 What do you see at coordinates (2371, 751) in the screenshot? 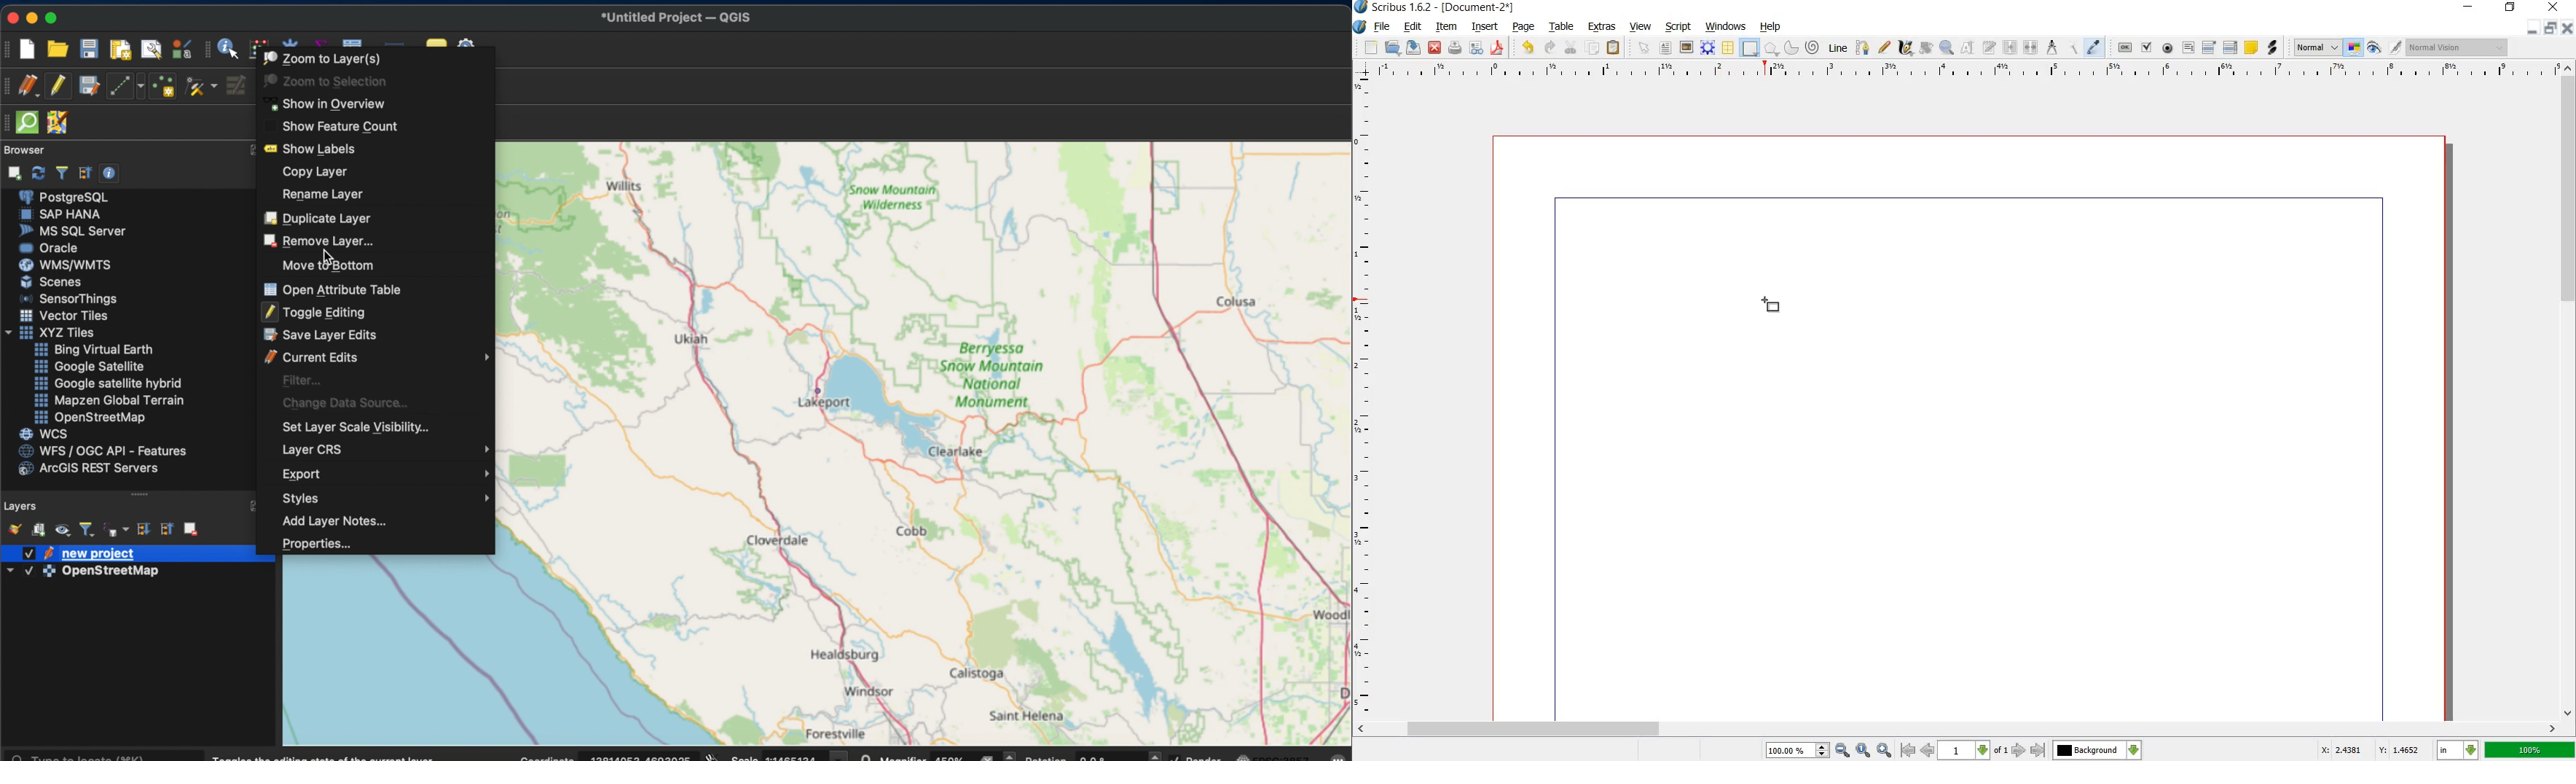
I see `X: 2.4381 Y: 1.4652` at bounding box center [2371, 751].